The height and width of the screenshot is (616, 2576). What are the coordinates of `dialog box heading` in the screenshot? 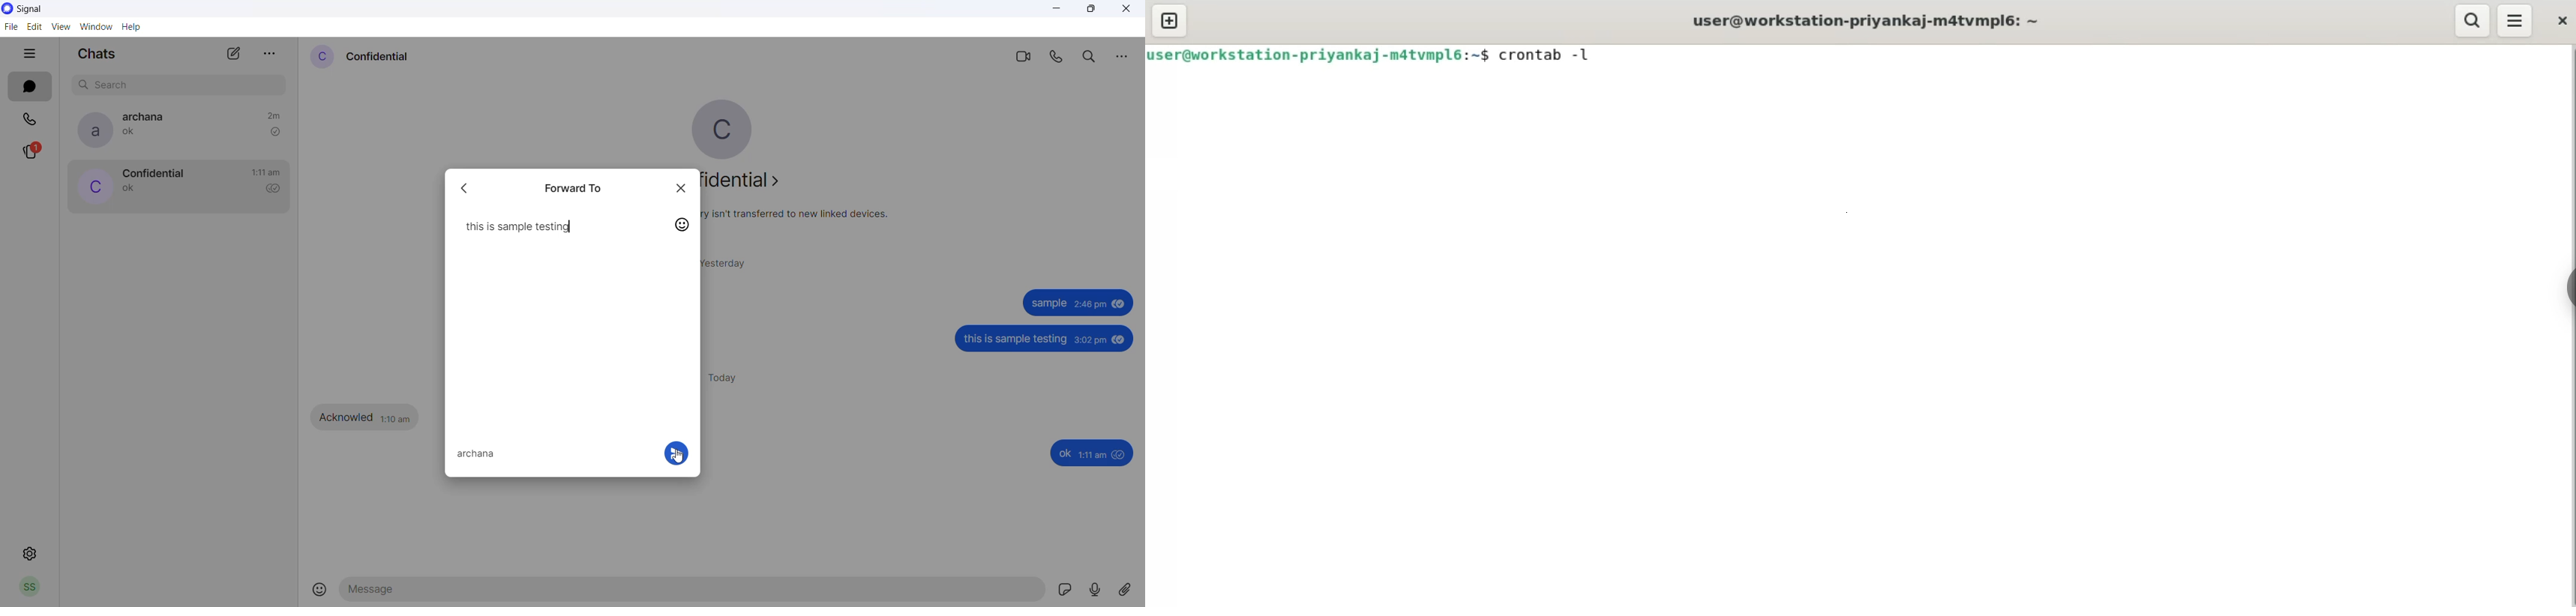 It's located at (579, 187).